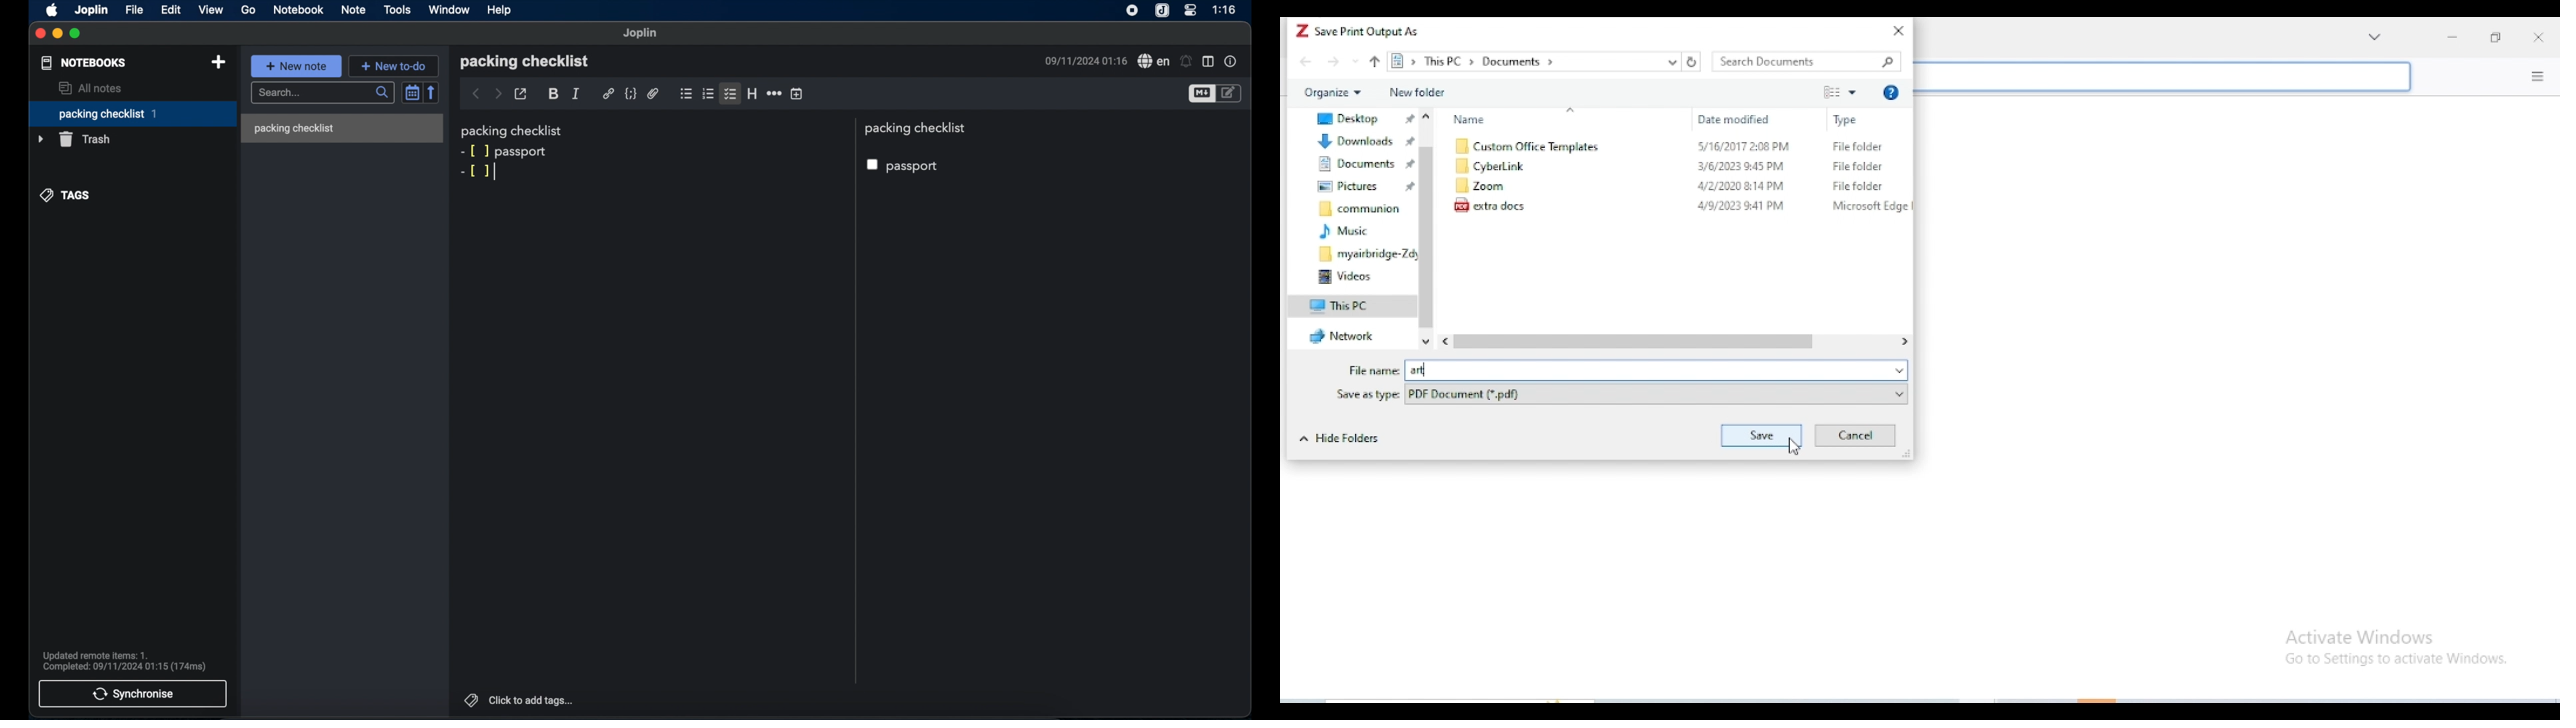  I want to click on File name:, so click(1374, 372).